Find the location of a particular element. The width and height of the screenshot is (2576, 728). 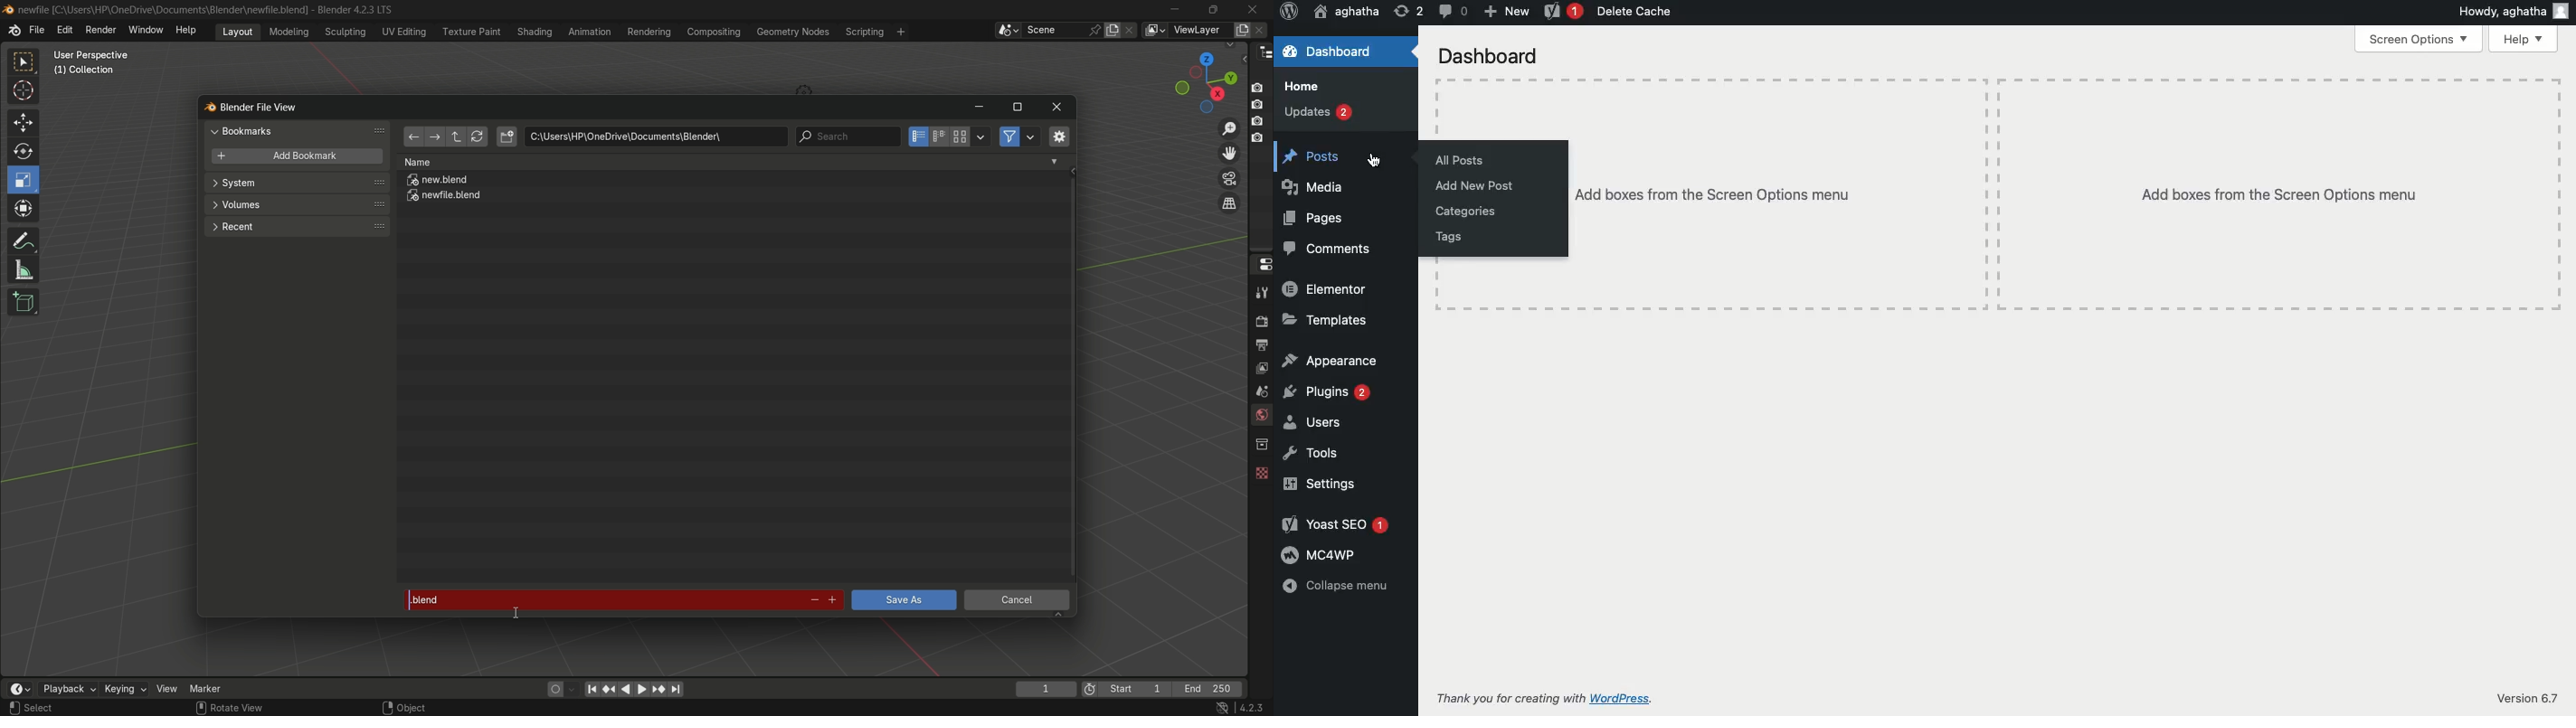

add workspace is located at coordinates (899, 31).